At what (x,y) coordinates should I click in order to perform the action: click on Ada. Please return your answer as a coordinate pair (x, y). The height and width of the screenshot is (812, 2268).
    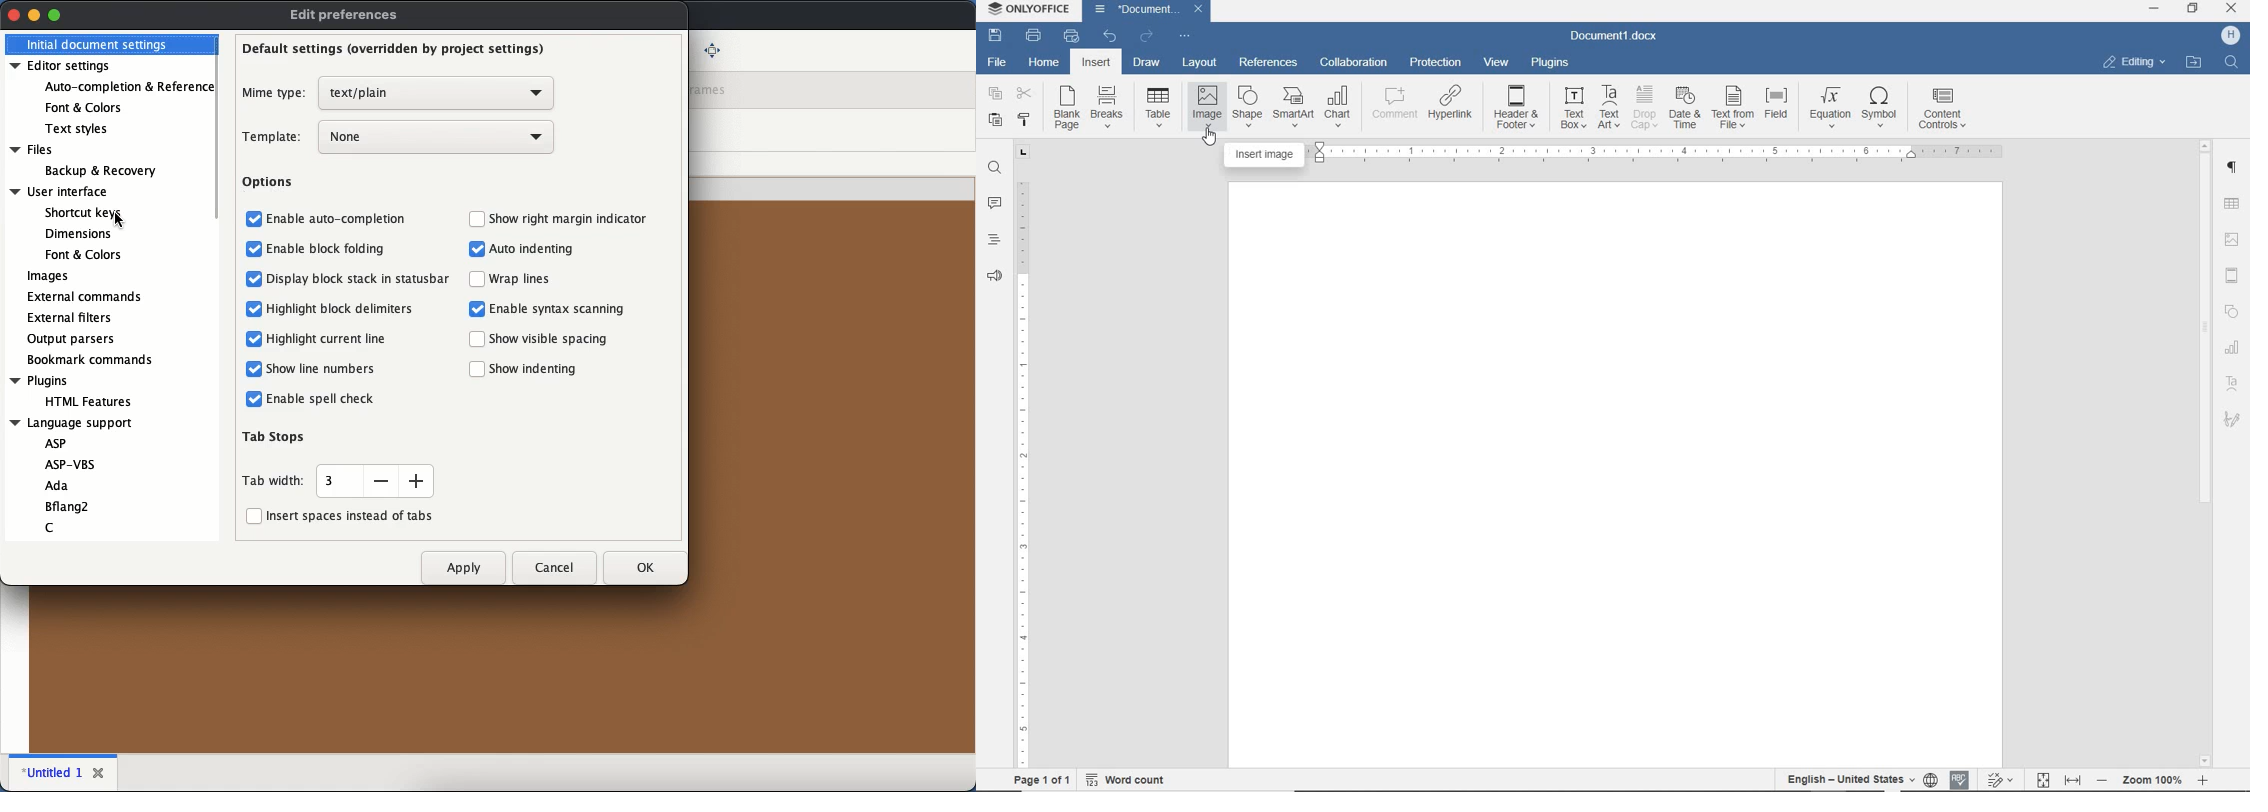
    Looking at the image, I should click on (59, 485).